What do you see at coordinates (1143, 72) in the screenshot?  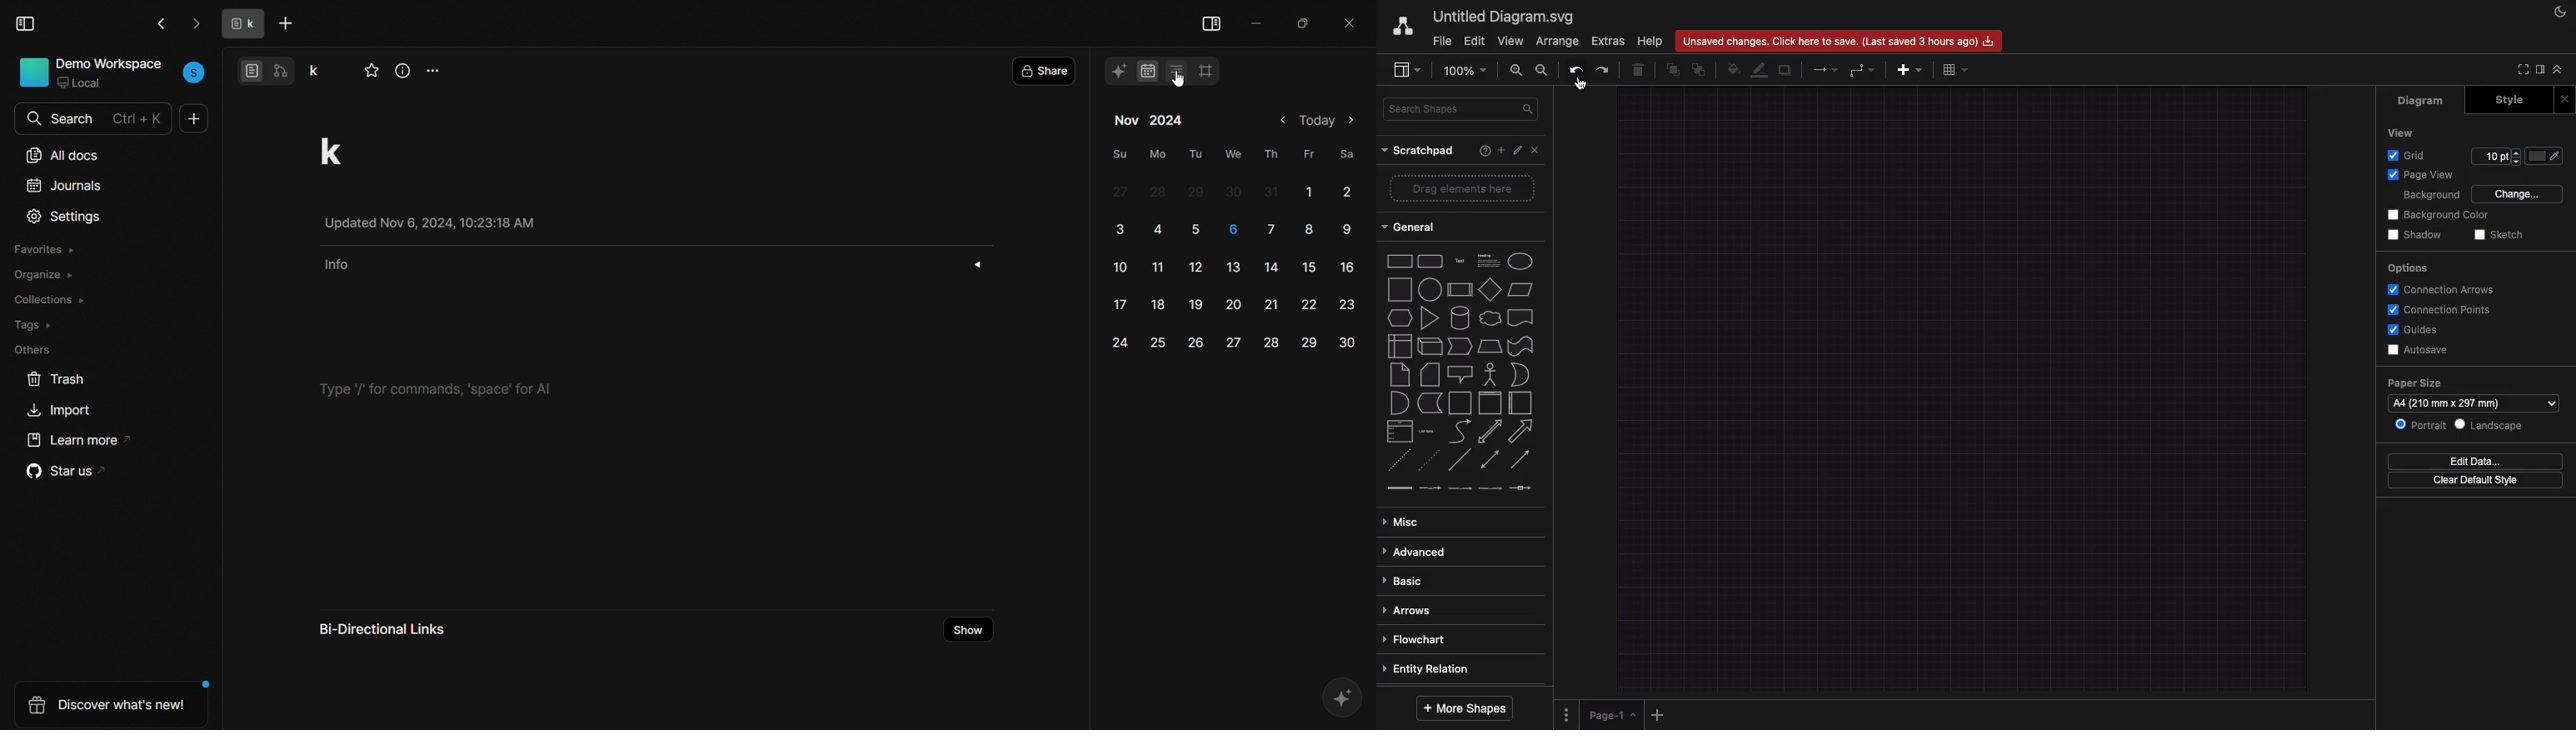 I see `calendar` at bounding box center [1143, 72].